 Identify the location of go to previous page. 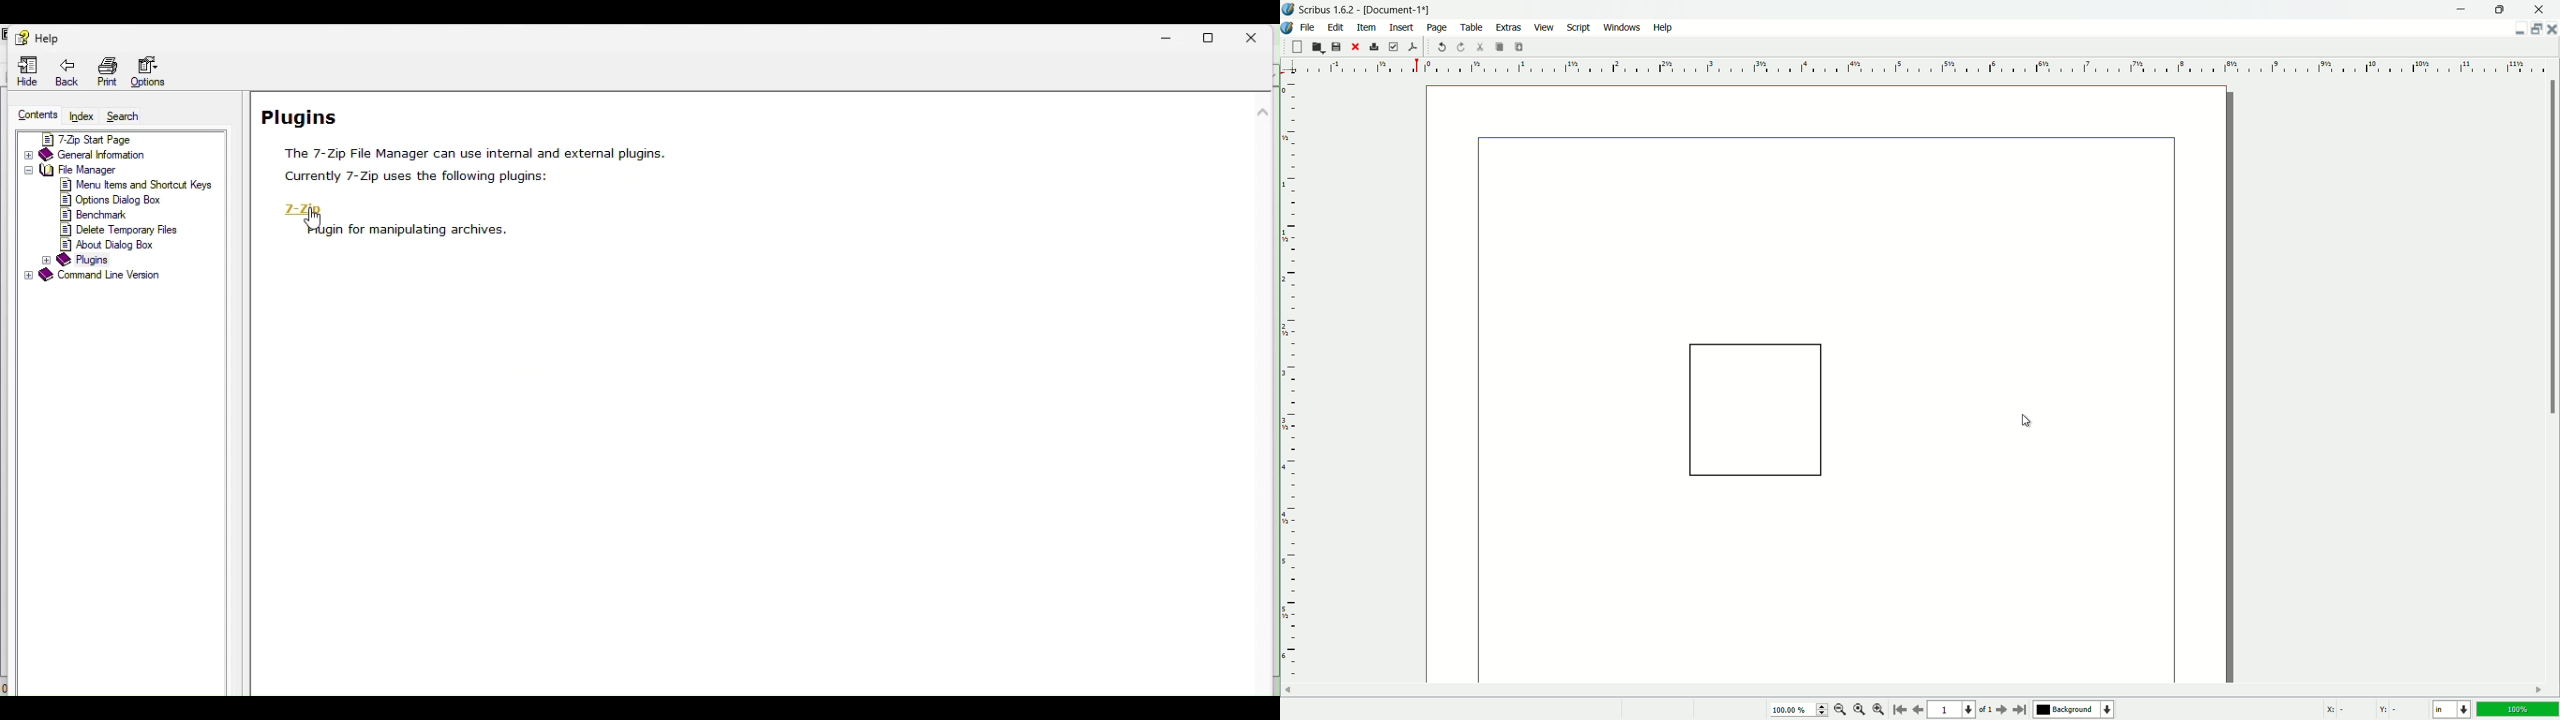
(1915, 710).